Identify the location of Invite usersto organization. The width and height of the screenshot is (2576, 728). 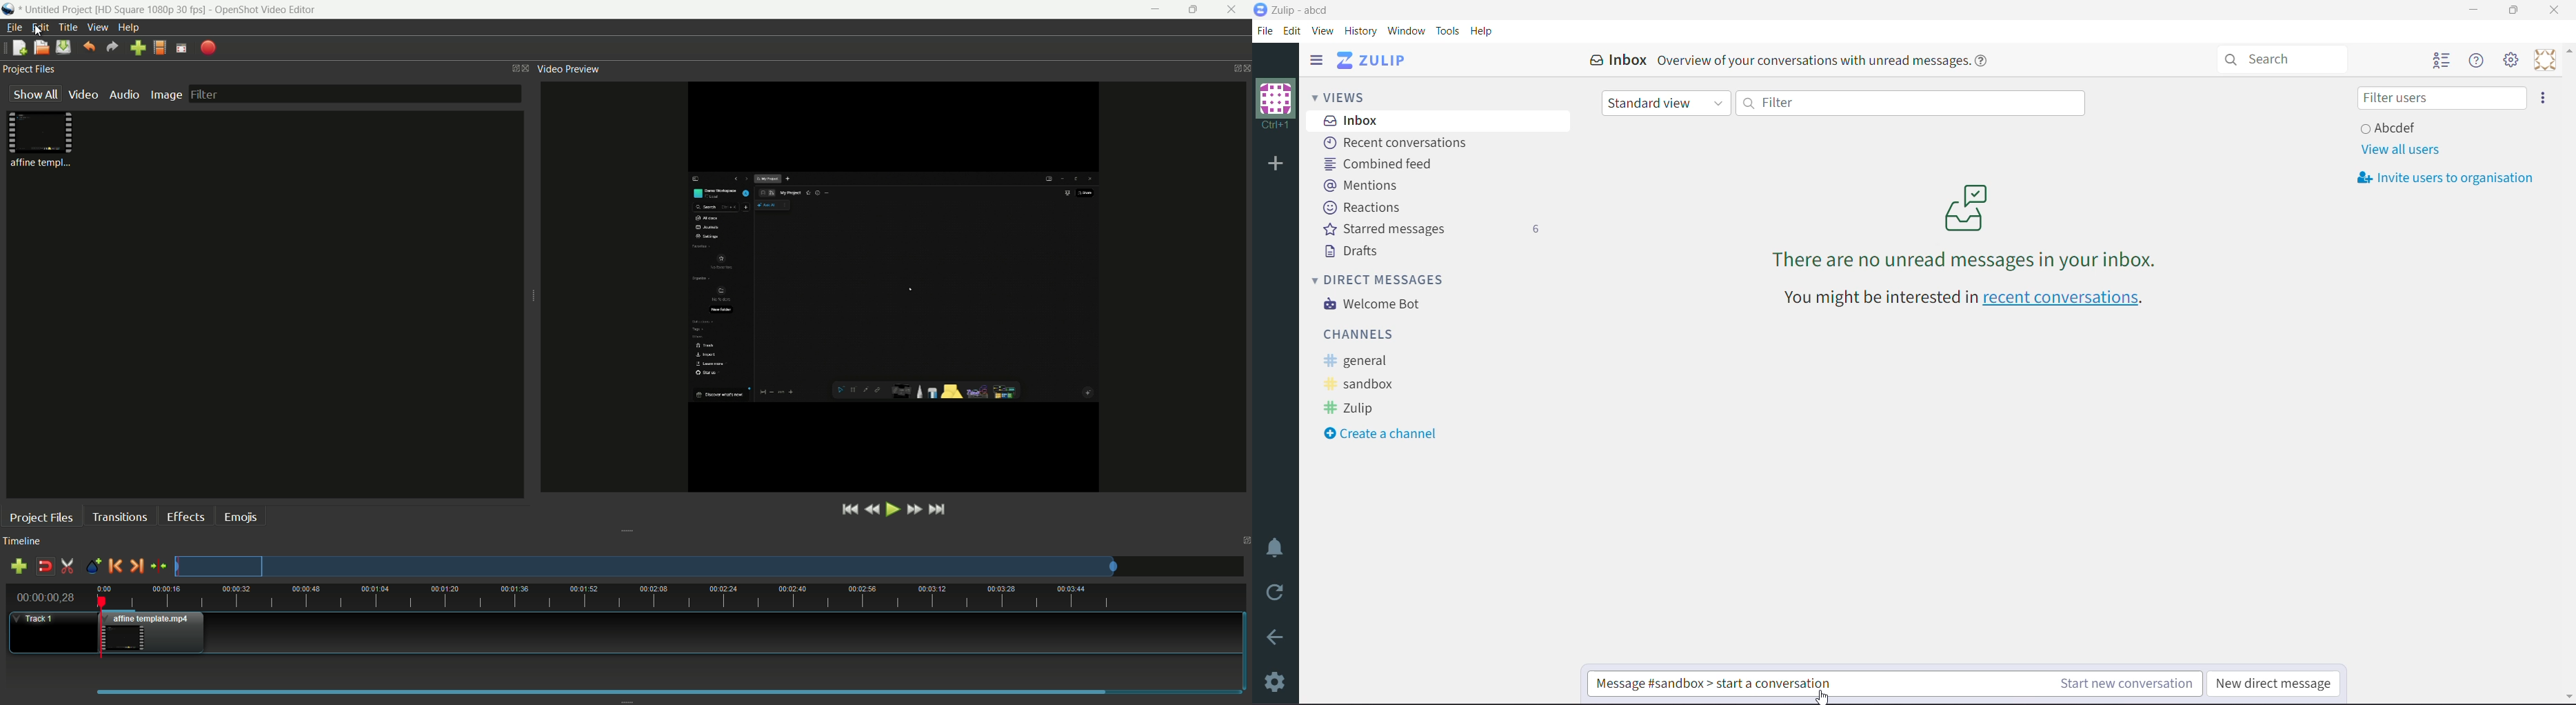
(2451, 178).